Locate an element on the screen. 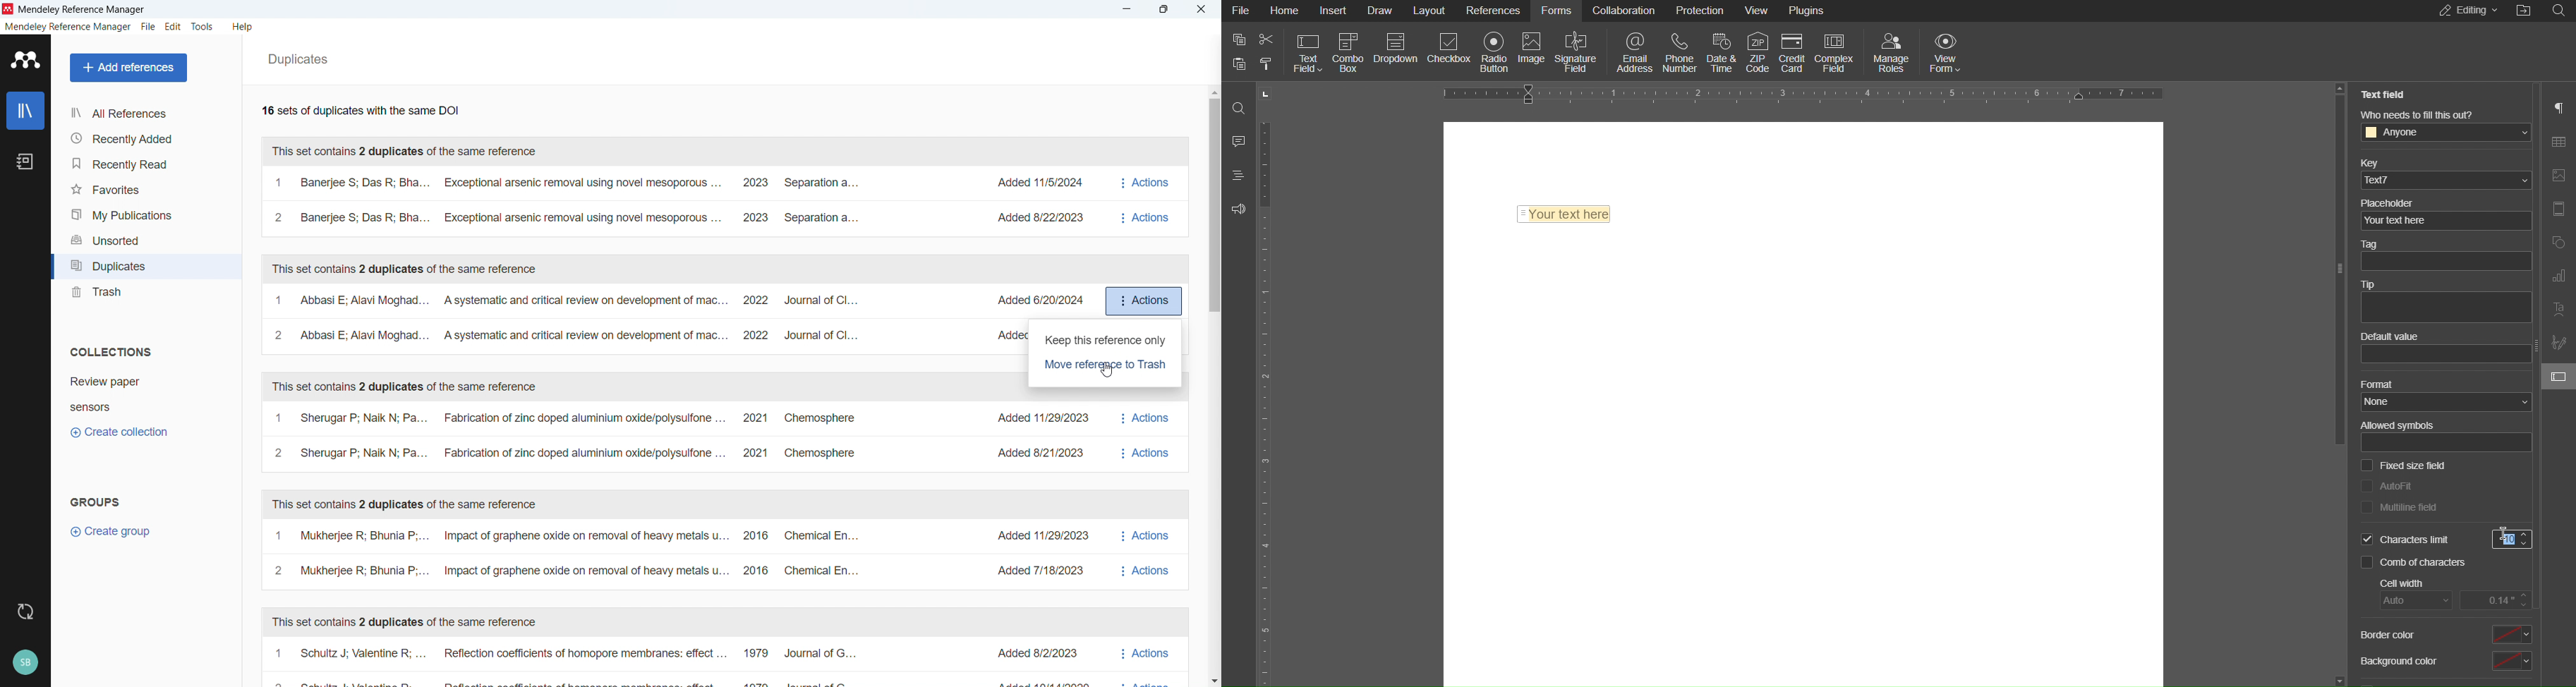 The image size is (2576, 700). profile is located at coordinates (24, 662).